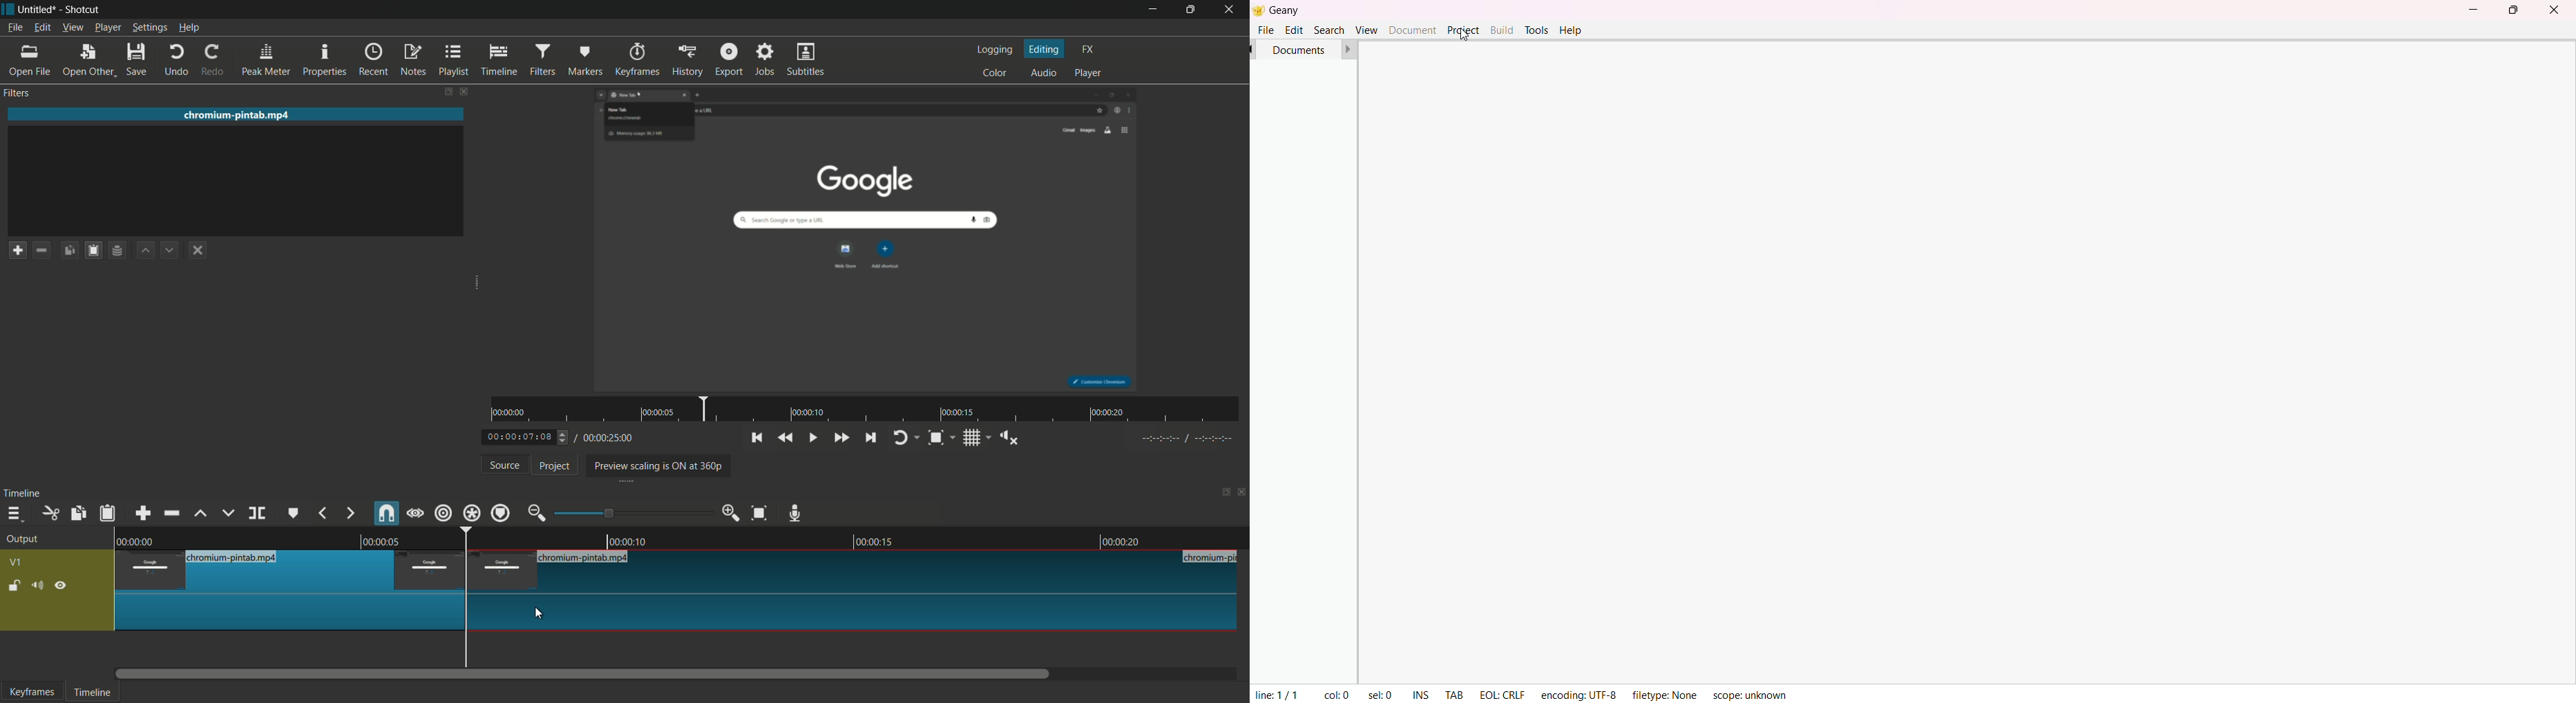 Image resolution: width=2576 pixels, height=728 pixels. What do you see at coordinates (169, 250) in the screenshot?
I see `move filter down` at bounding box center [169, 250].